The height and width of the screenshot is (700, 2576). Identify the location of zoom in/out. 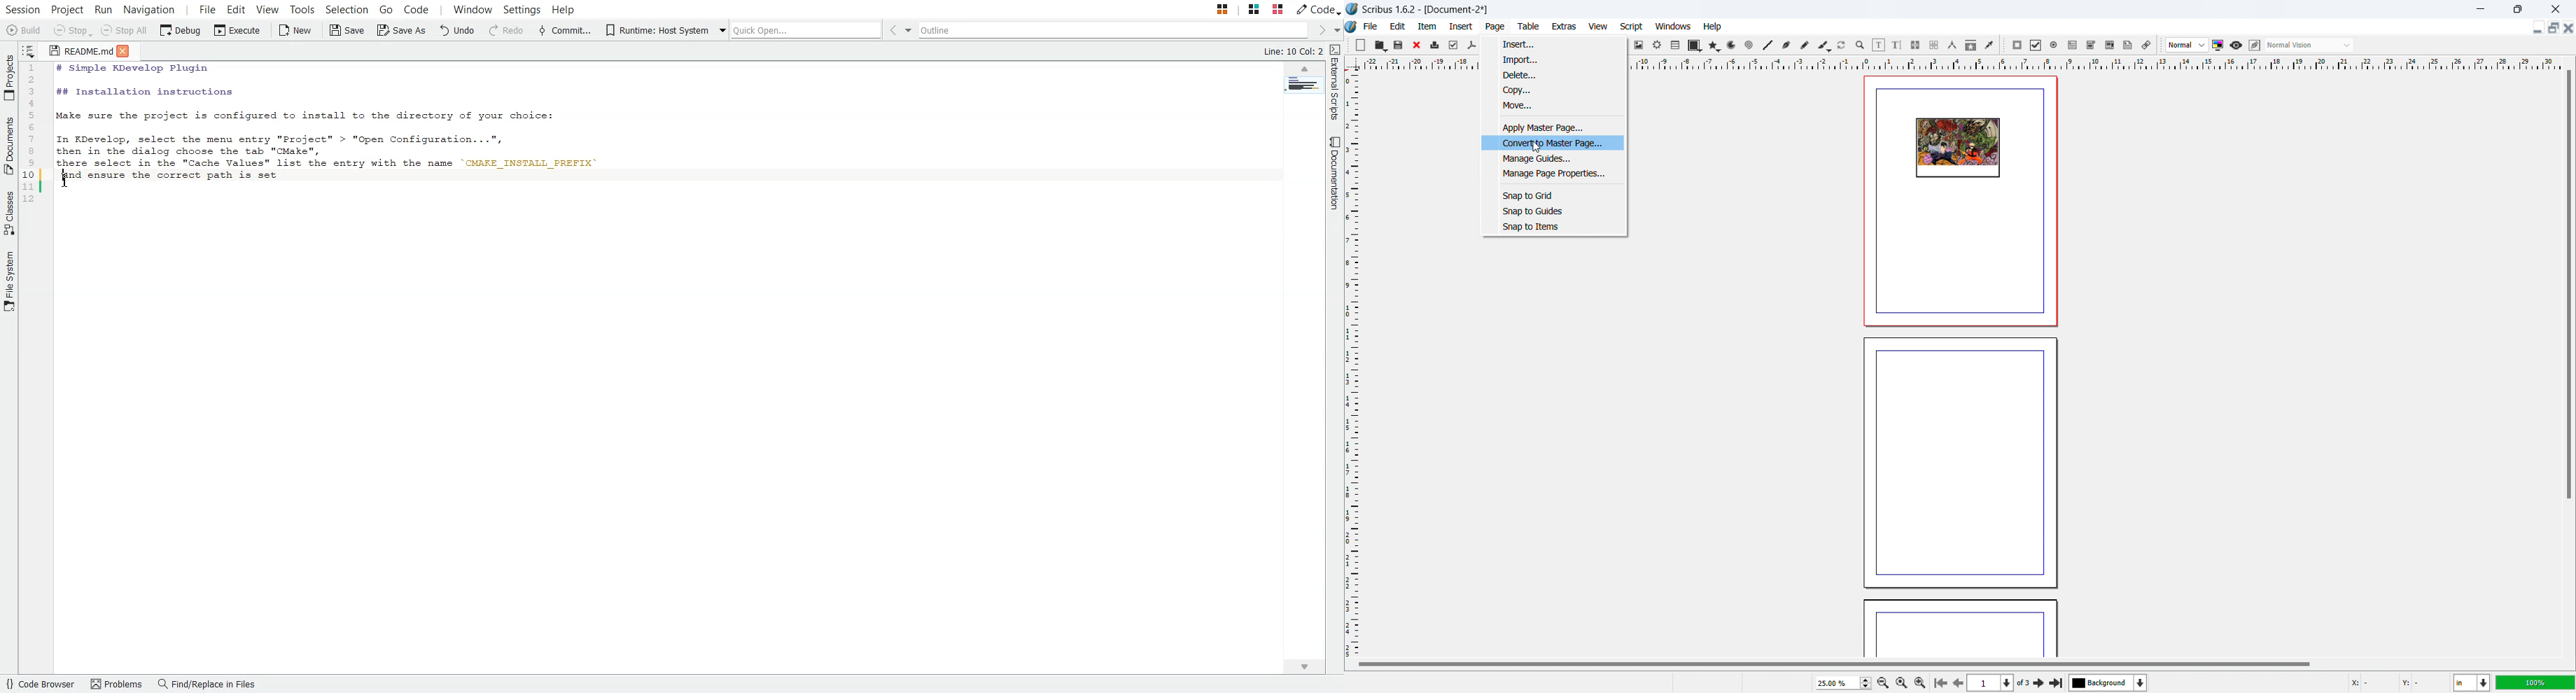
(1861, 46).